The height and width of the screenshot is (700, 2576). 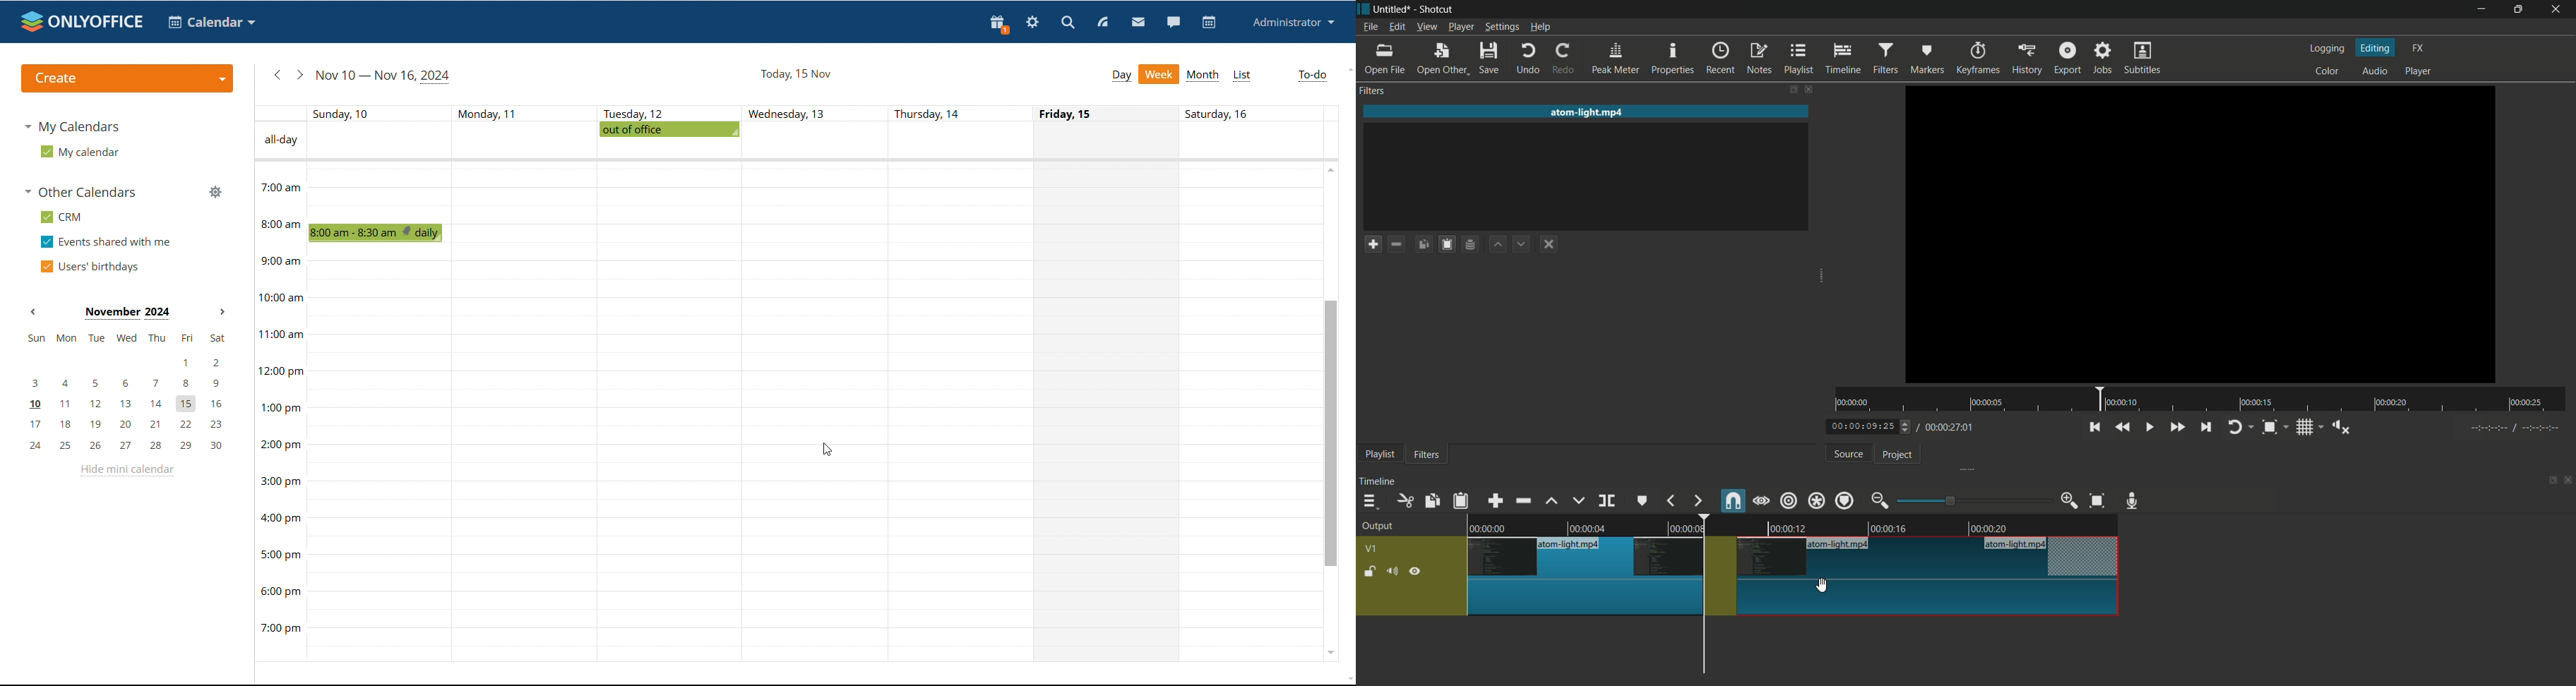 What do you see at coordinates (1808, 88) in the screenshot?
I see `close filter` at bounding box center [1808, 88].